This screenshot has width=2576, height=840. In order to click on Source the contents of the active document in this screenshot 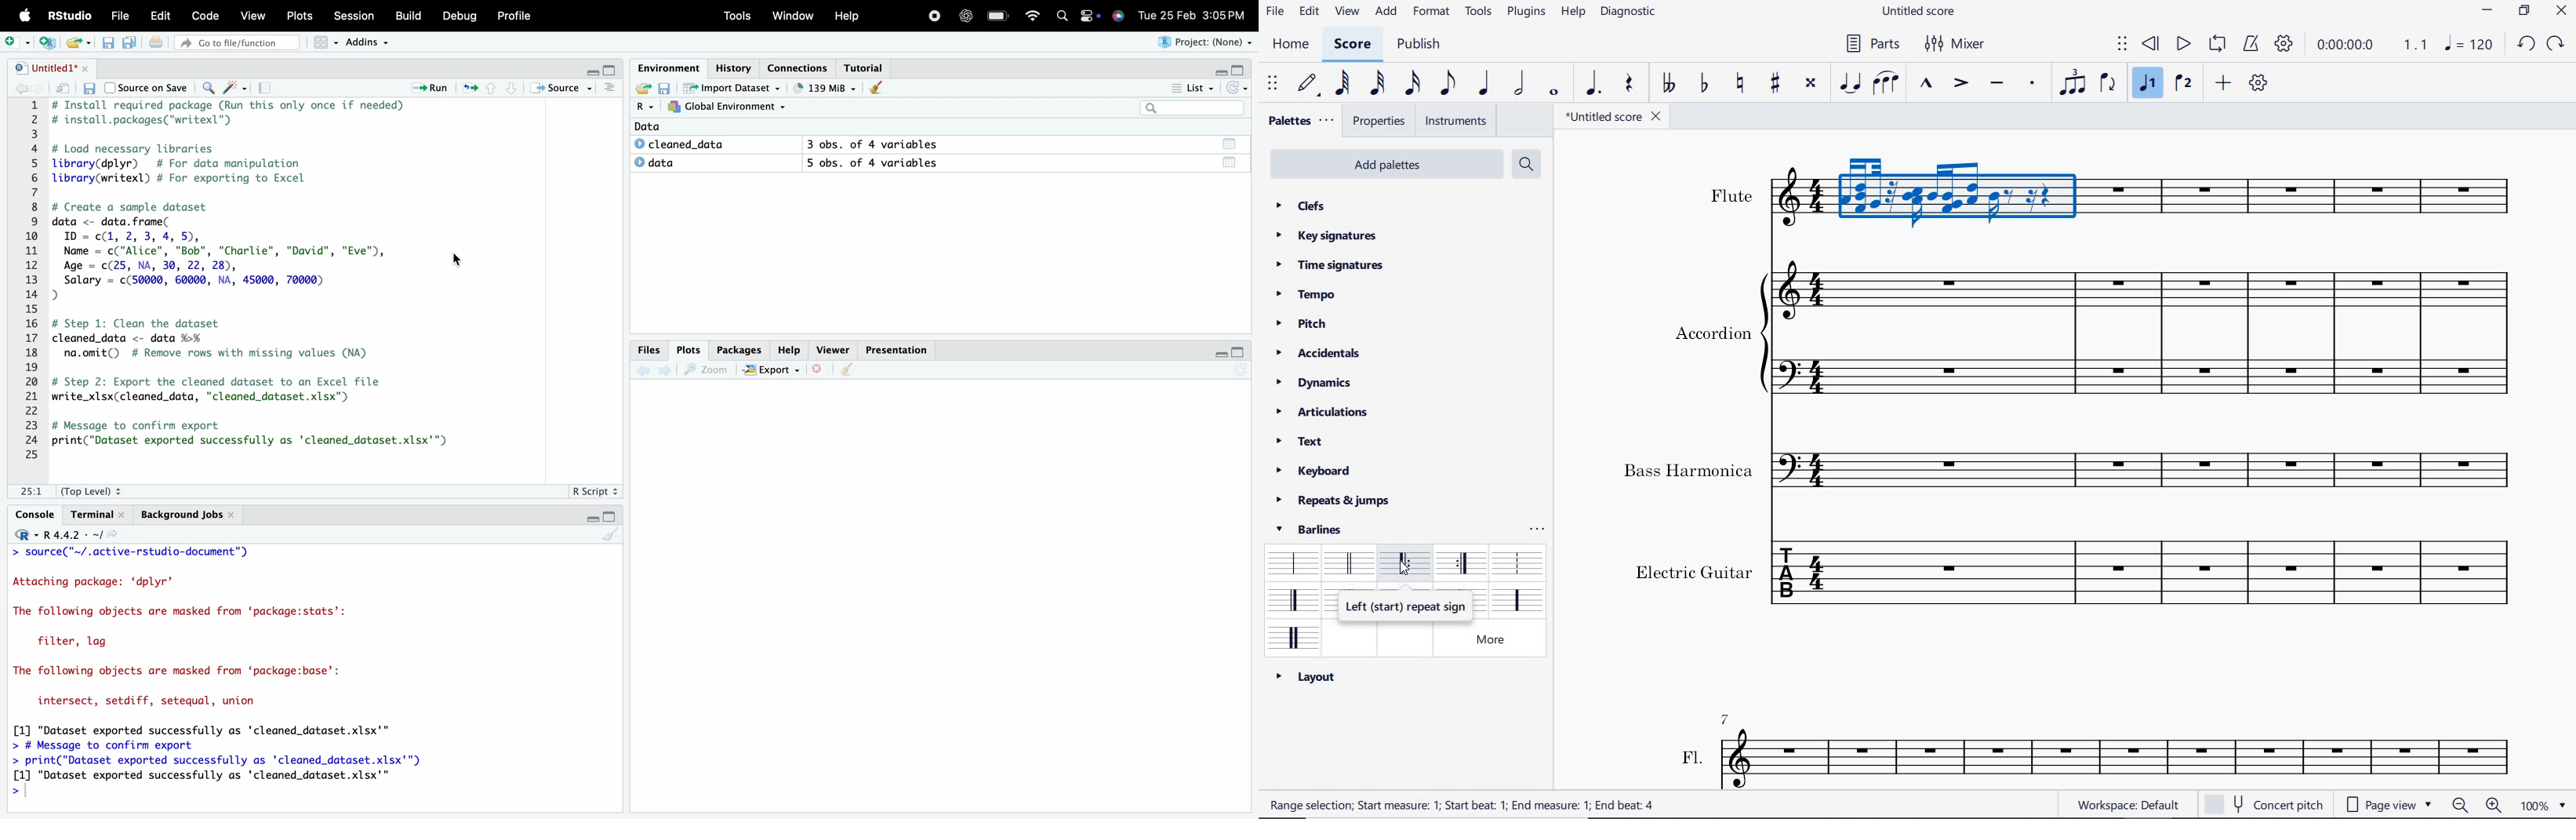, I will do `click(558, 88)`.